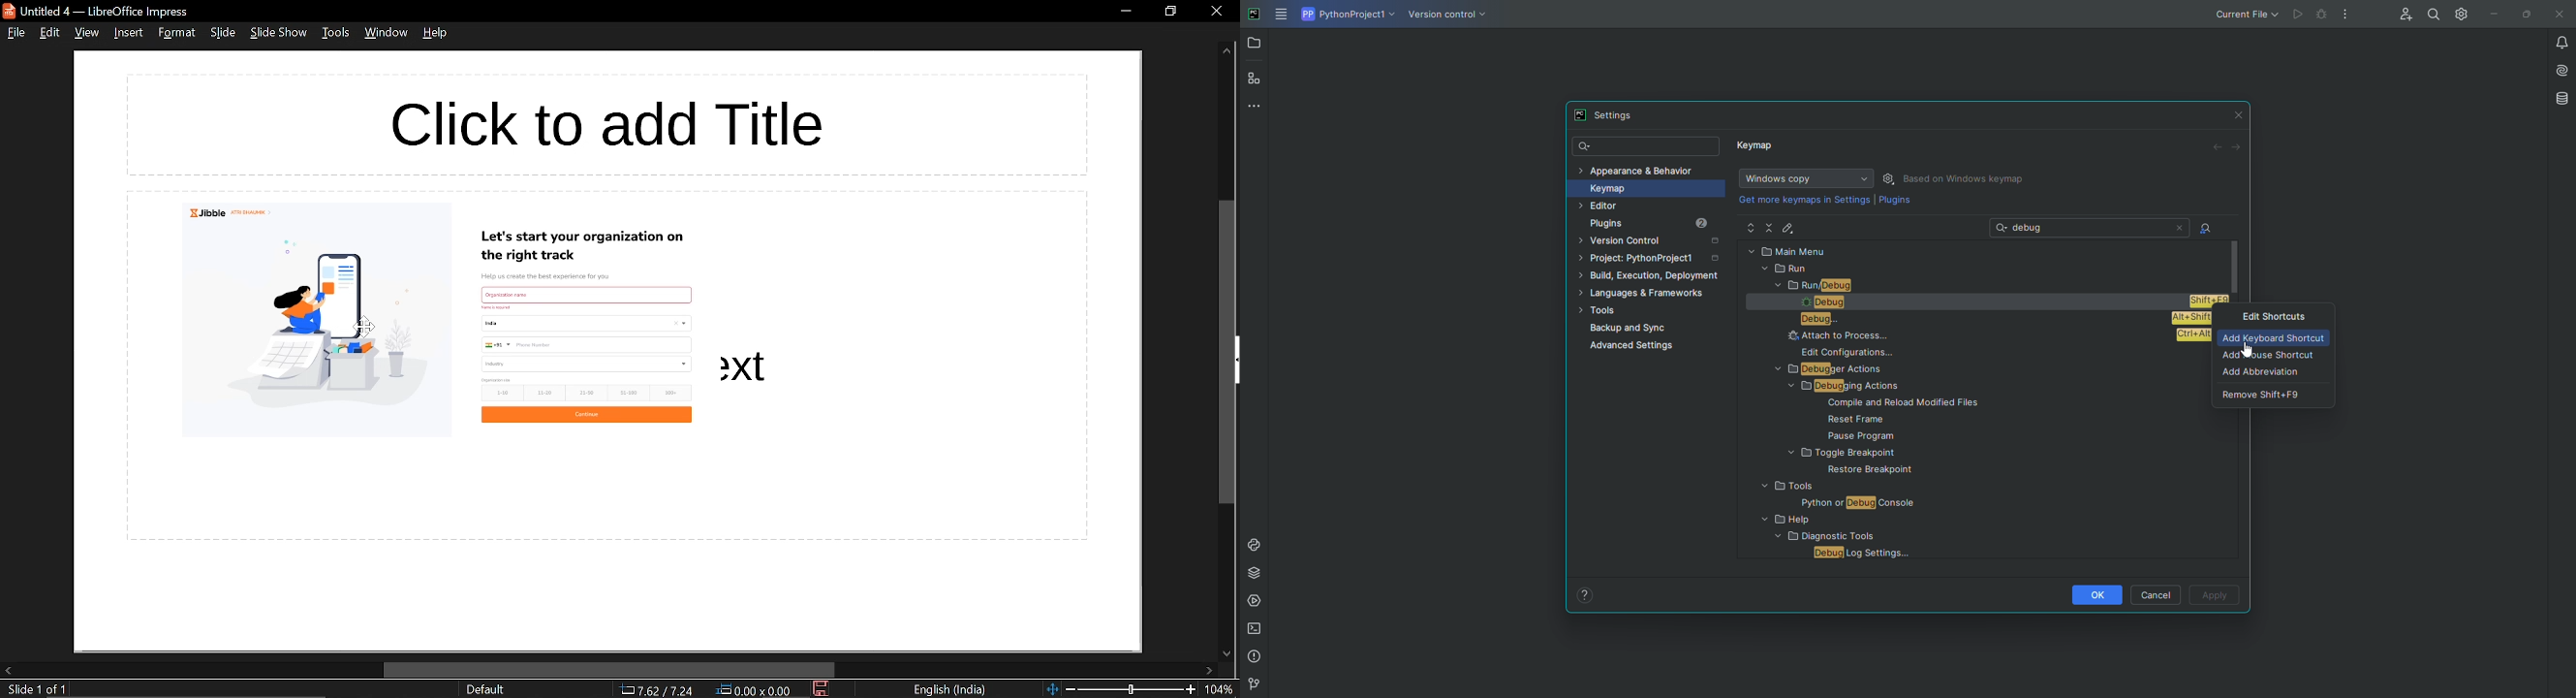 The height and width of the screenshot is (700, 2576). Describe the element at coordinates (1252, 685) in the screenshot. I see `version Control` at that location.